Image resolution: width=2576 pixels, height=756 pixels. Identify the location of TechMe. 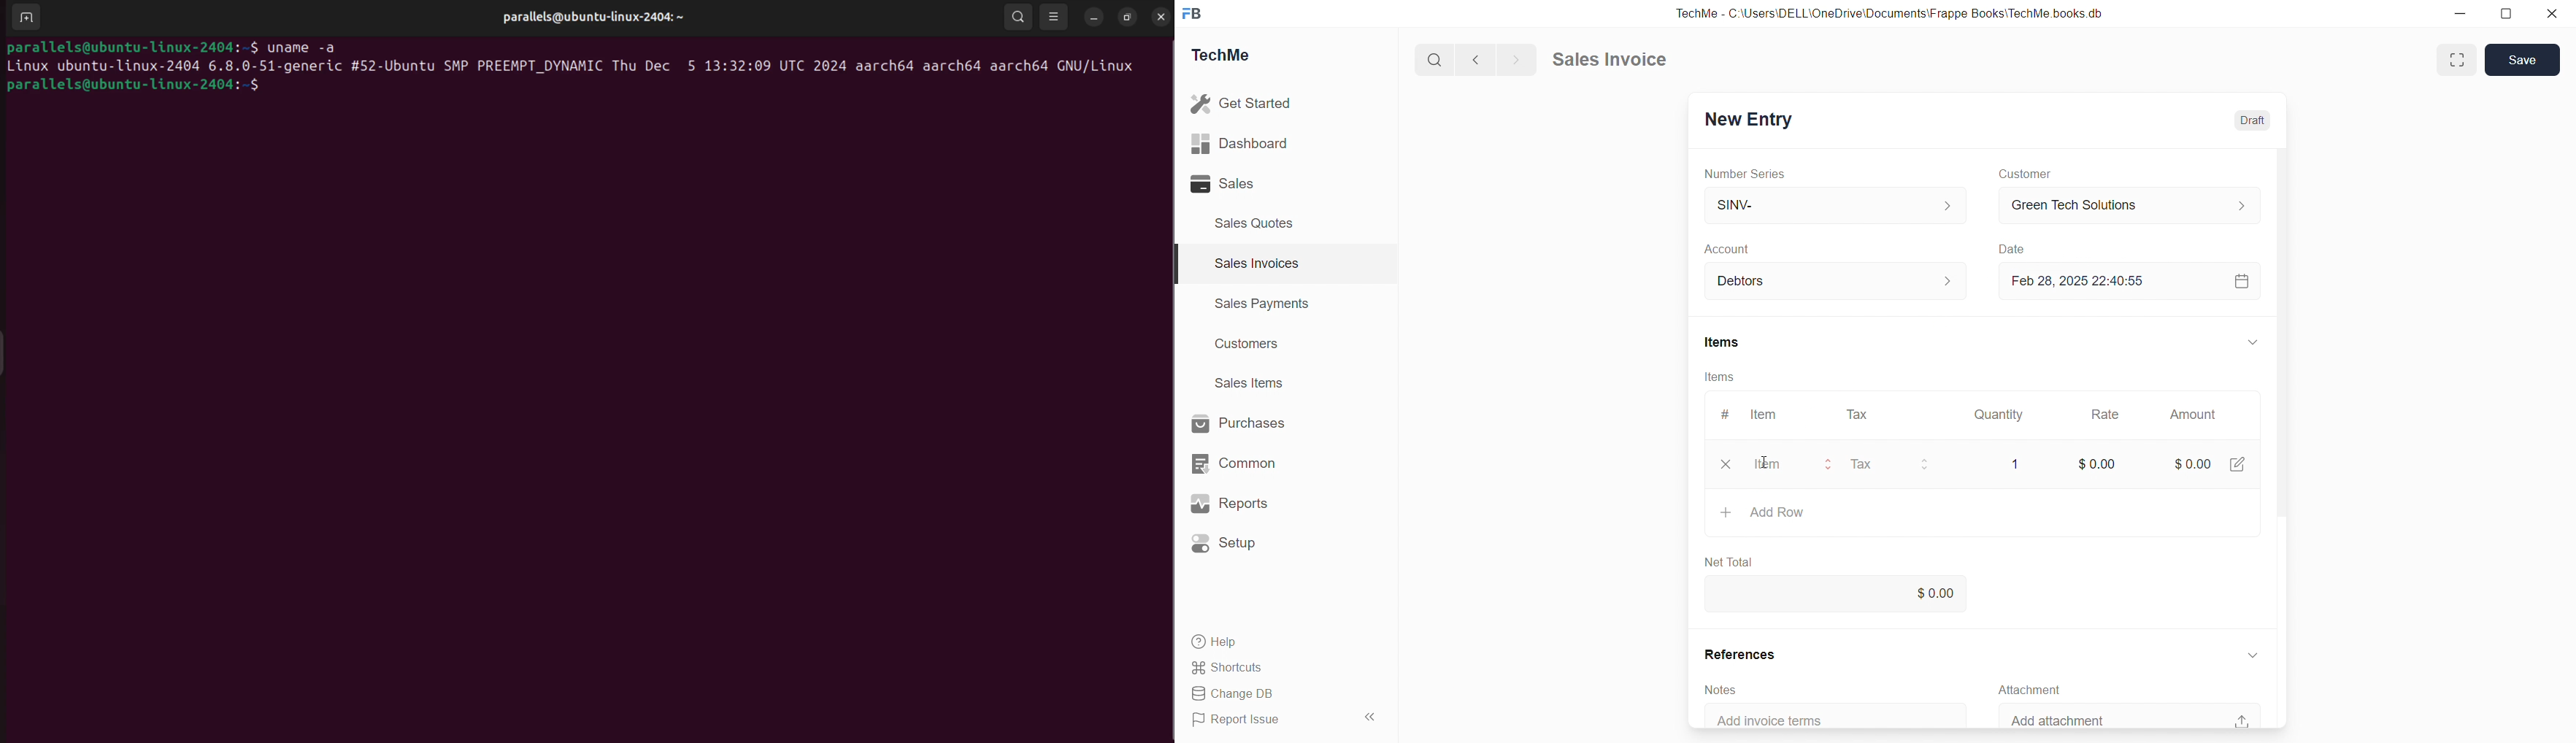
(1221, 55).